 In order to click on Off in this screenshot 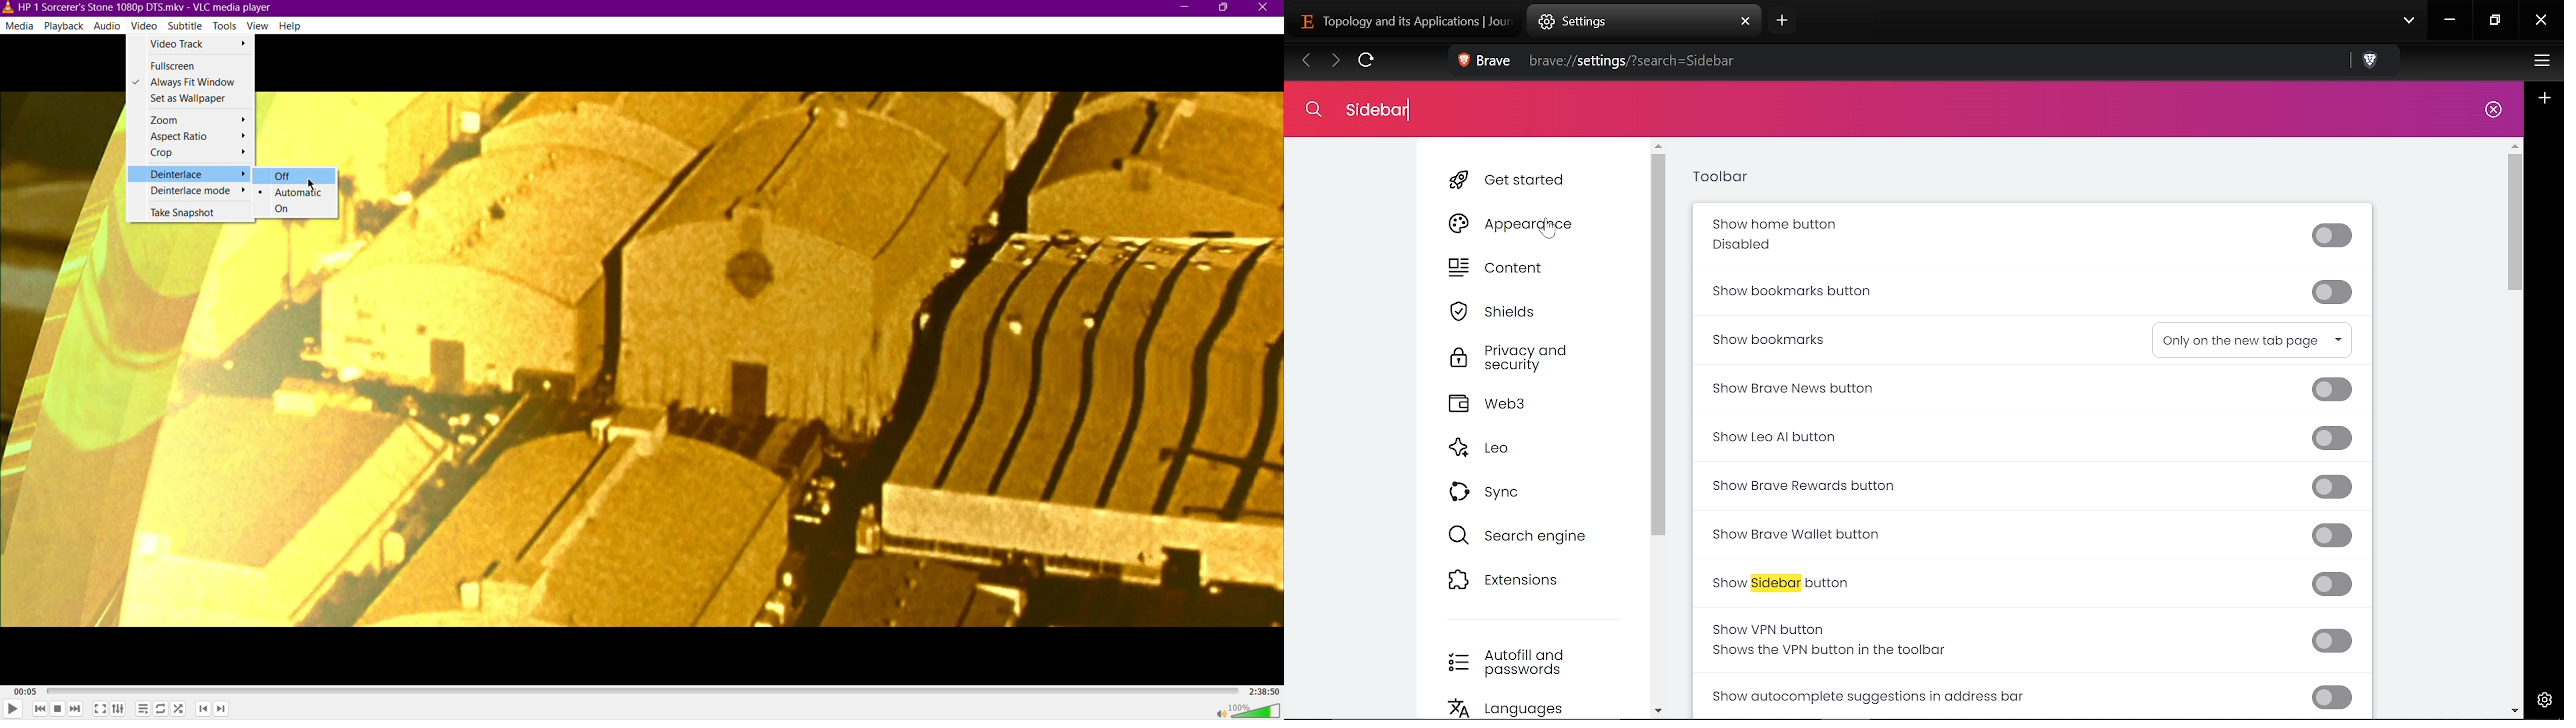, I will do `click(295, 175)`.